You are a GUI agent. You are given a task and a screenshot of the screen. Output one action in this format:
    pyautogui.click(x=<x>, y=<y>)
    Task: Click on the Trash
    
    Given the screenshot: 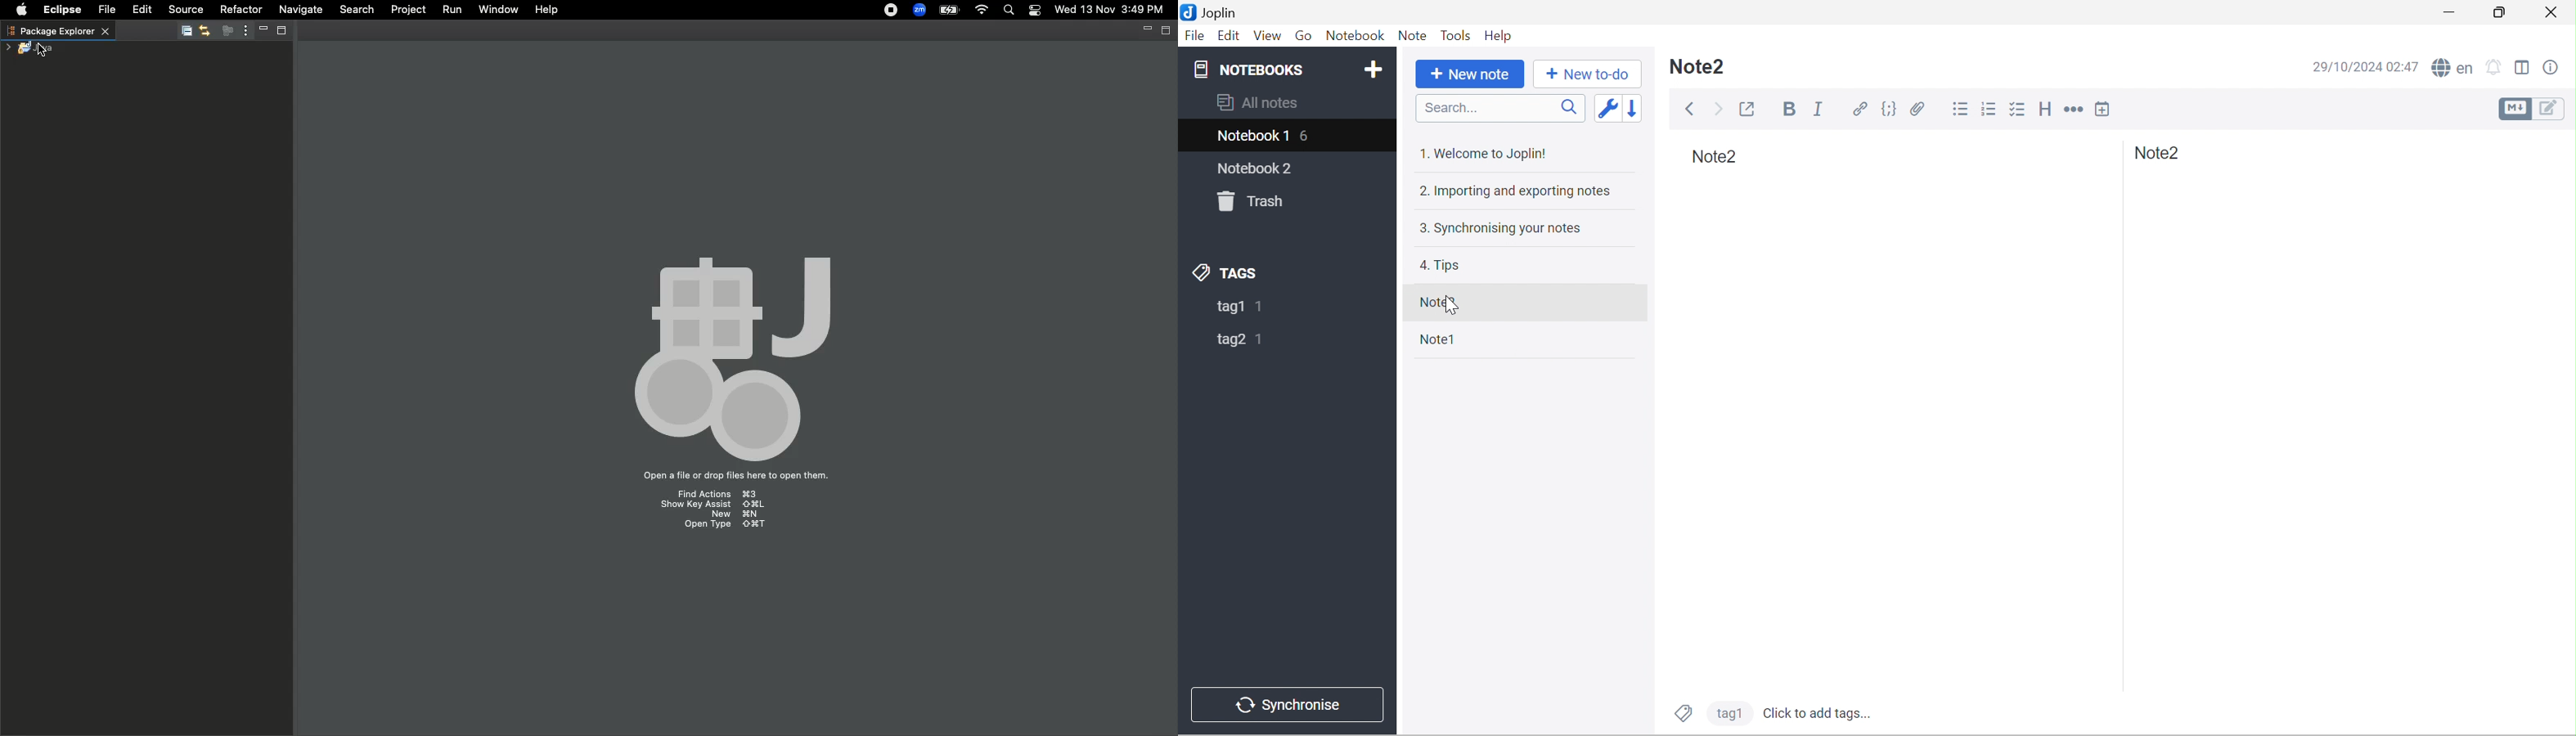 What is the action you would take?
    pyautogui.click(x=1249, y=202)
    